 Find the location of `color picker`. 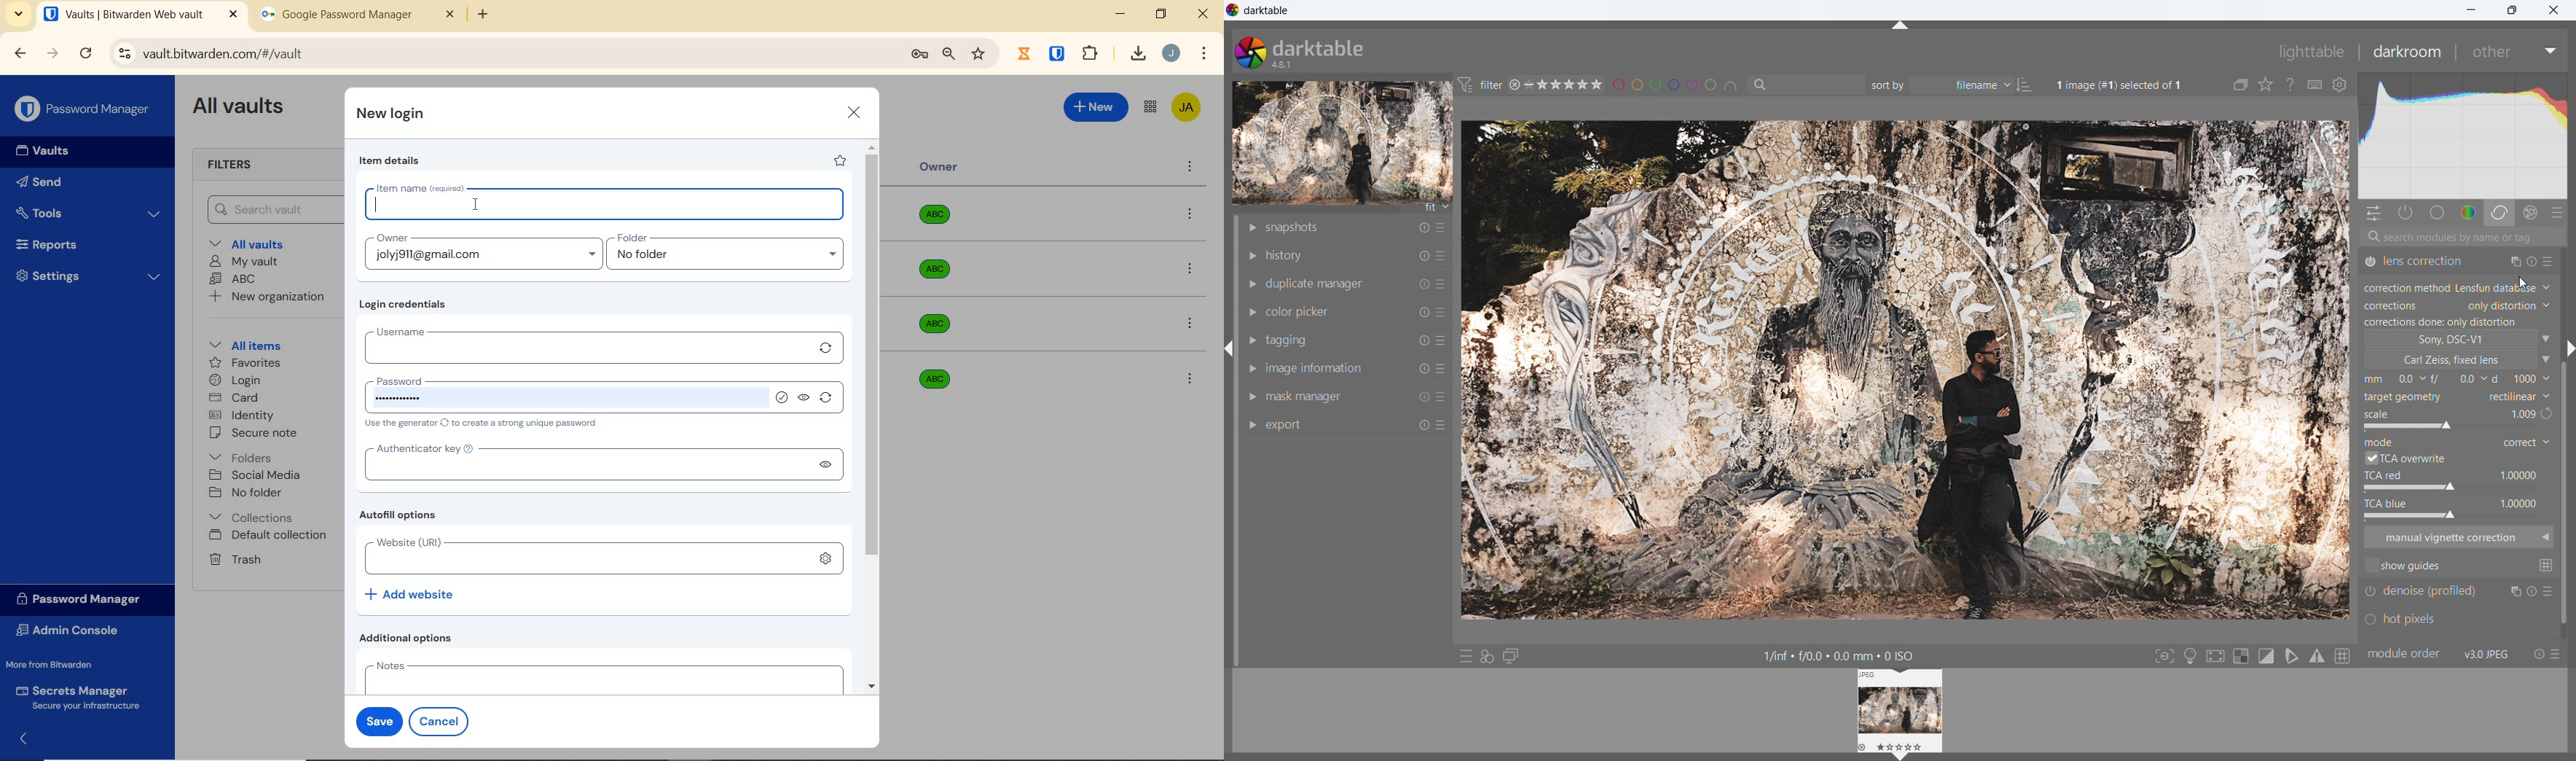

color picker is located at coordinates (1299, 312).